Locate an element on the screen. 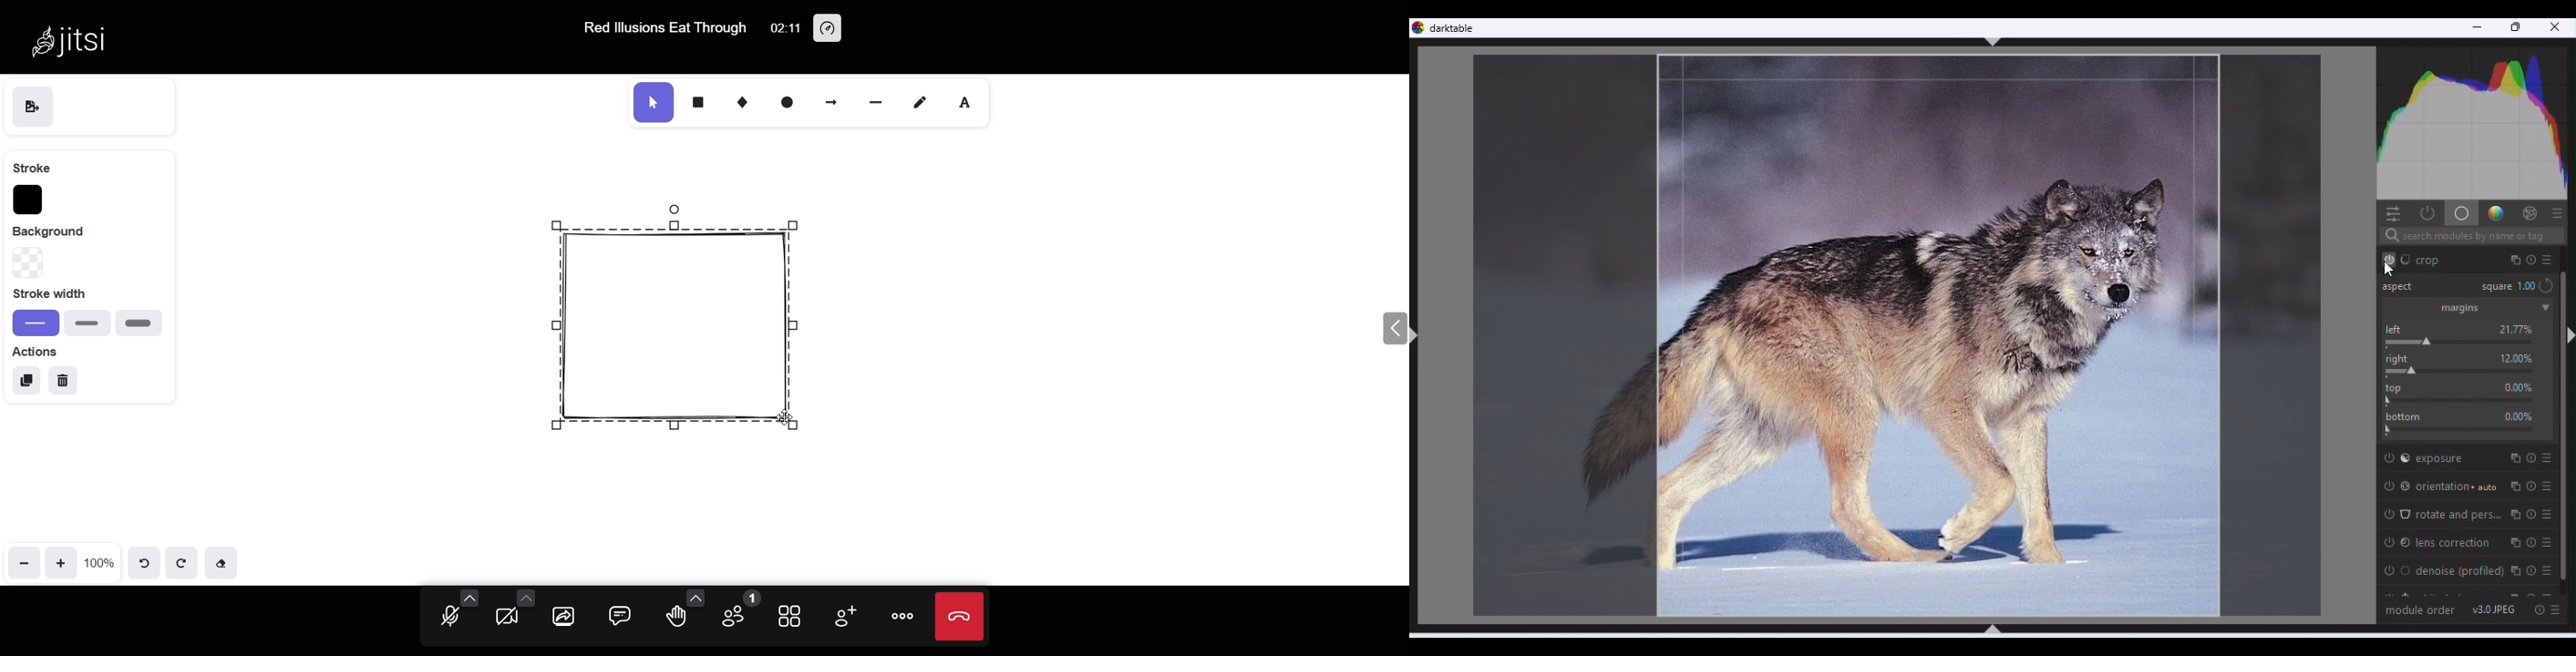  extra bold is located at coordinates (139, 324).